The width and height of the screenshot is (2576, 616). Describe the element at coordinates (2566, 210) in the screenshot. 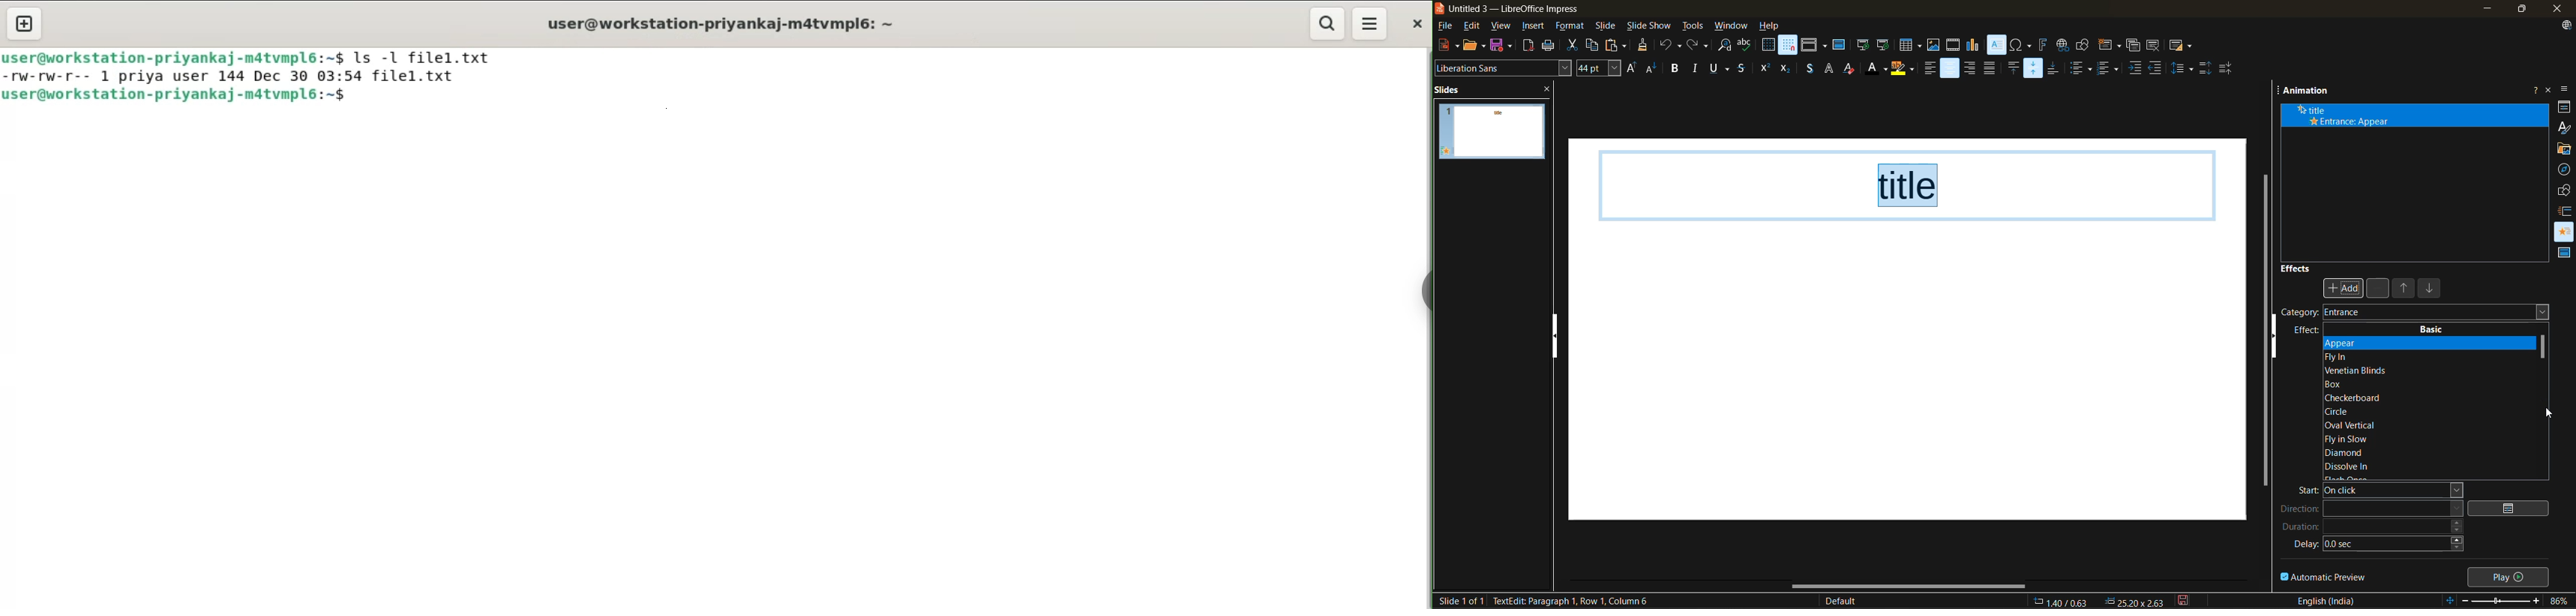

I see `slide transition` at that location.